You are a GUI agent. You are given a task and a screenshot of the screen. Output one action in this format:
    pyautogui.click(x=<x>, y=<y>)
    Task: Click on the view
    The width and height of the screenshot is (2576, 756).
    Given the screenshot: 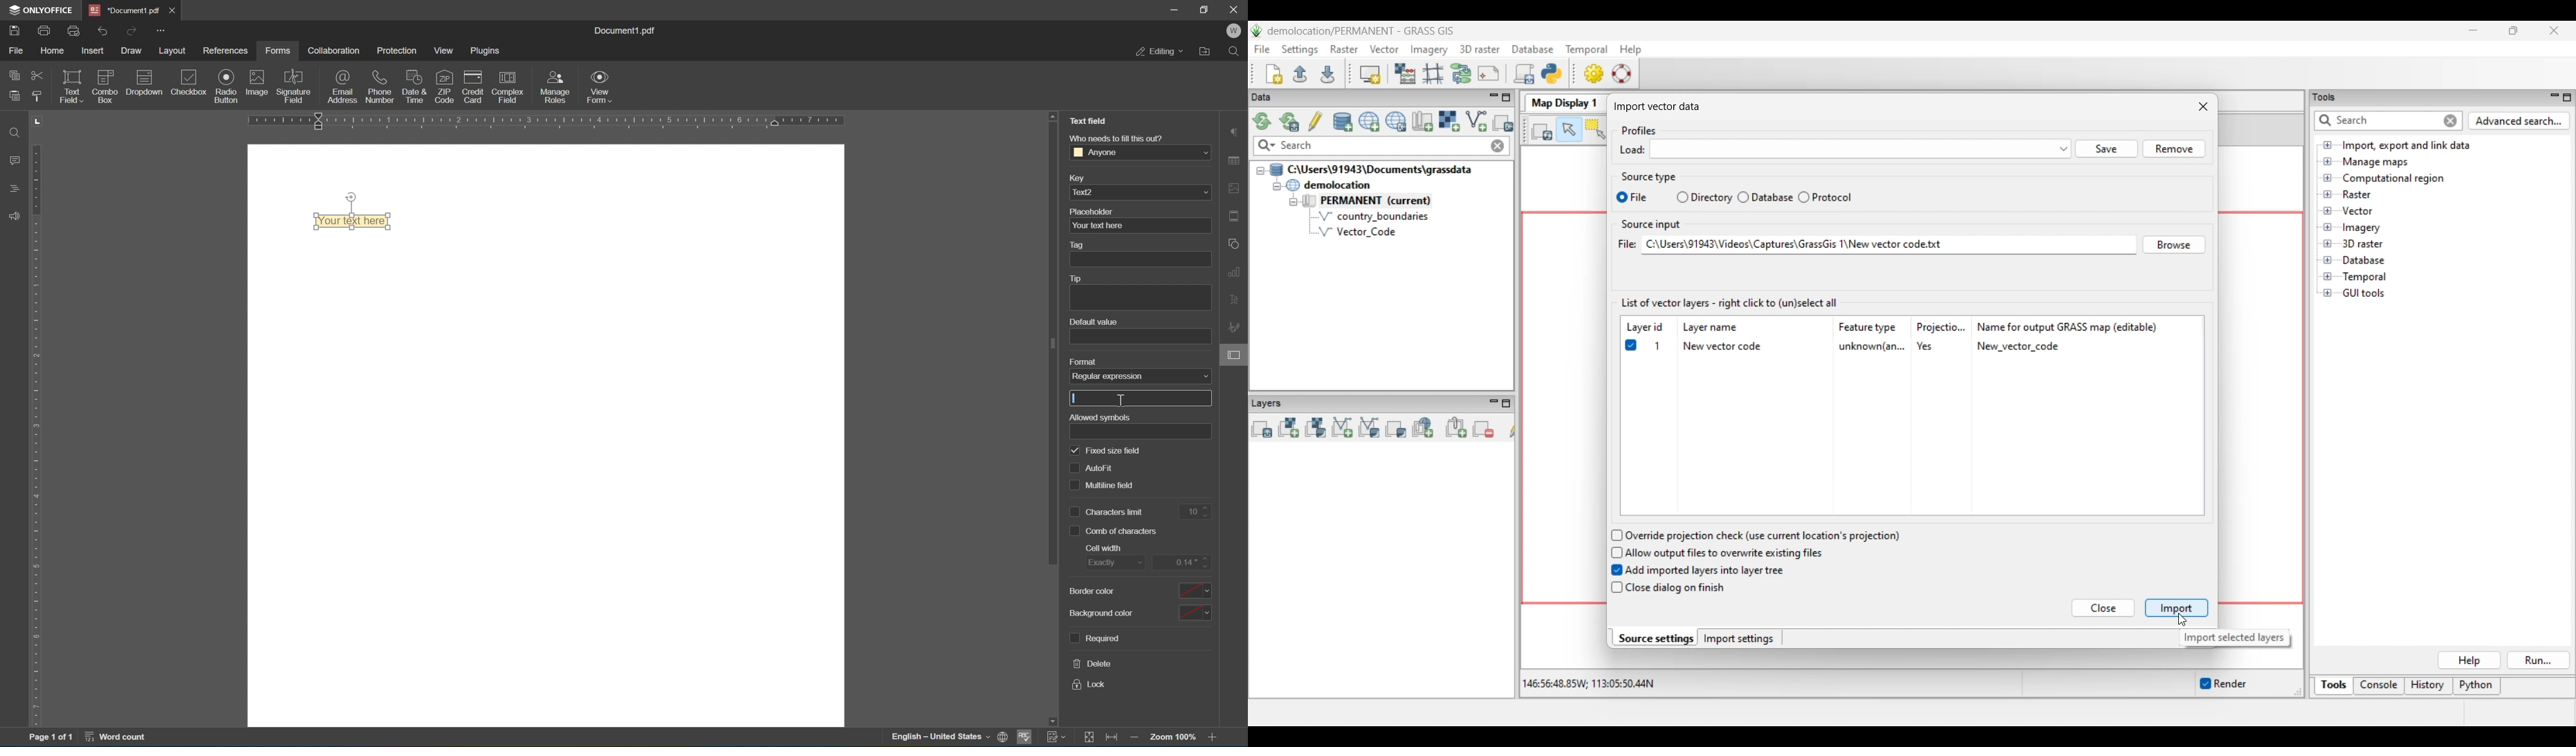 What is the action you would take?
    pyautogui.click(x=444, y=49)
    